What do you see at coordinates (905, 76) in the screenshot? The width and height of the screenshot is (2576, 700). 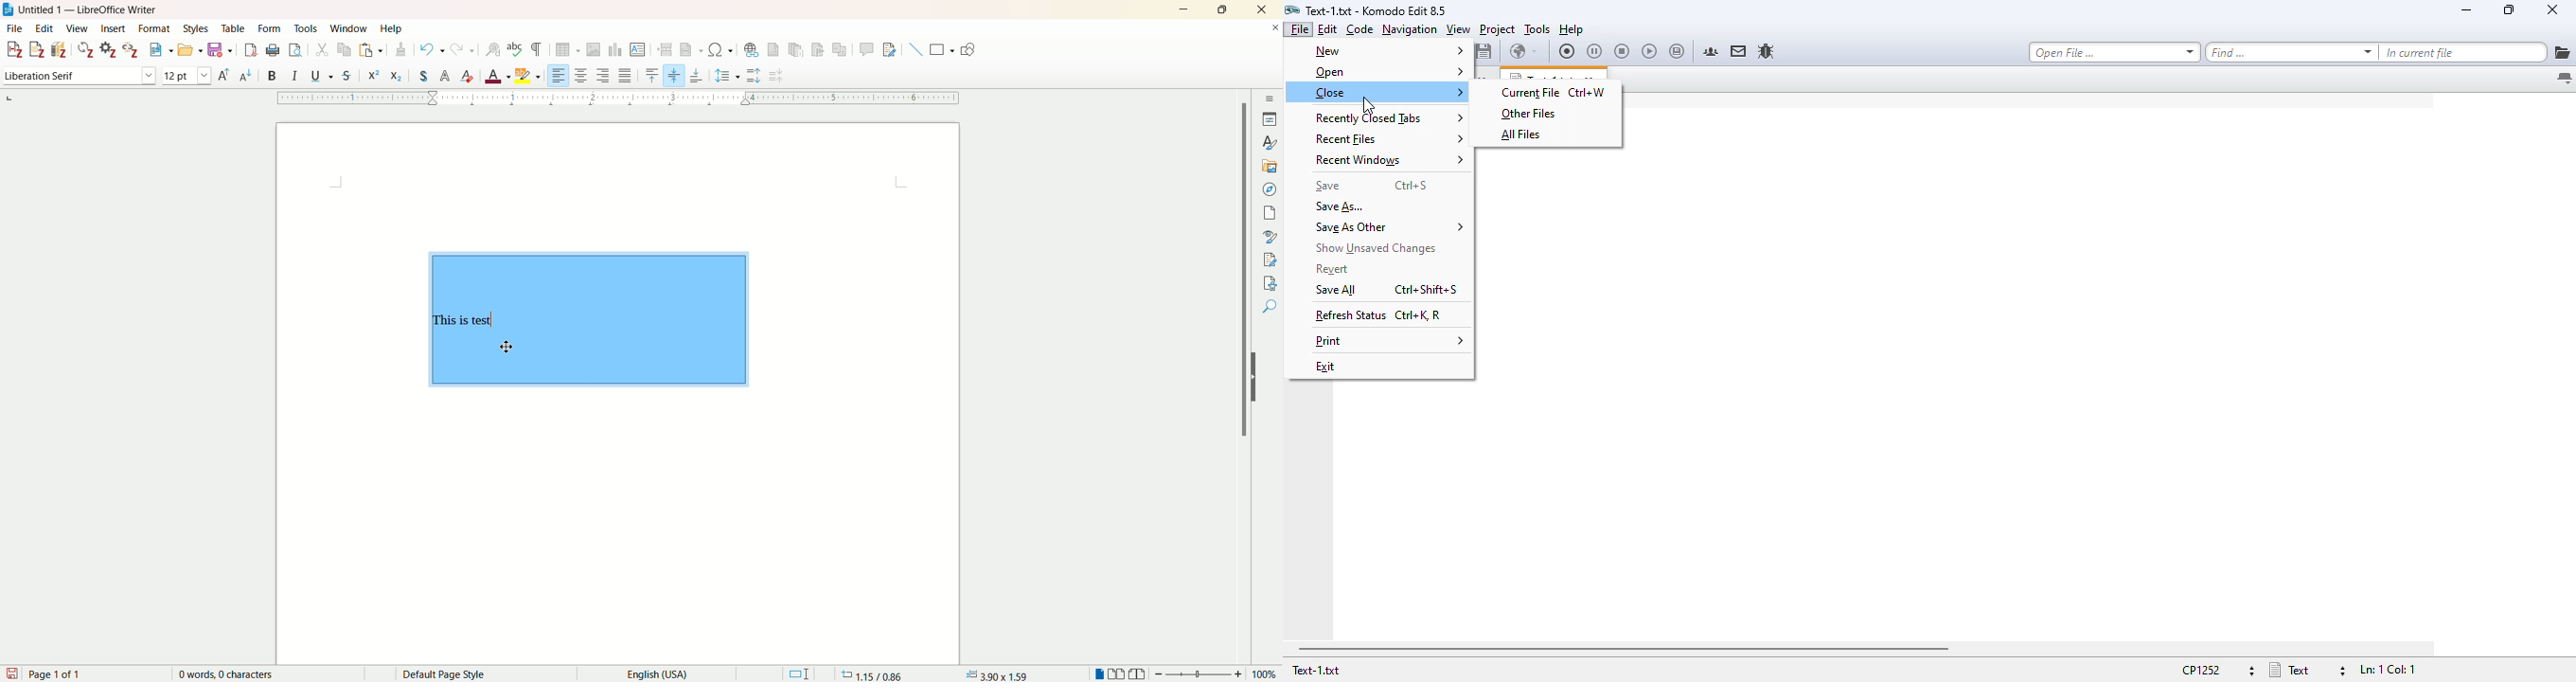 I see `ungroup` at bounding box center [905, 76].